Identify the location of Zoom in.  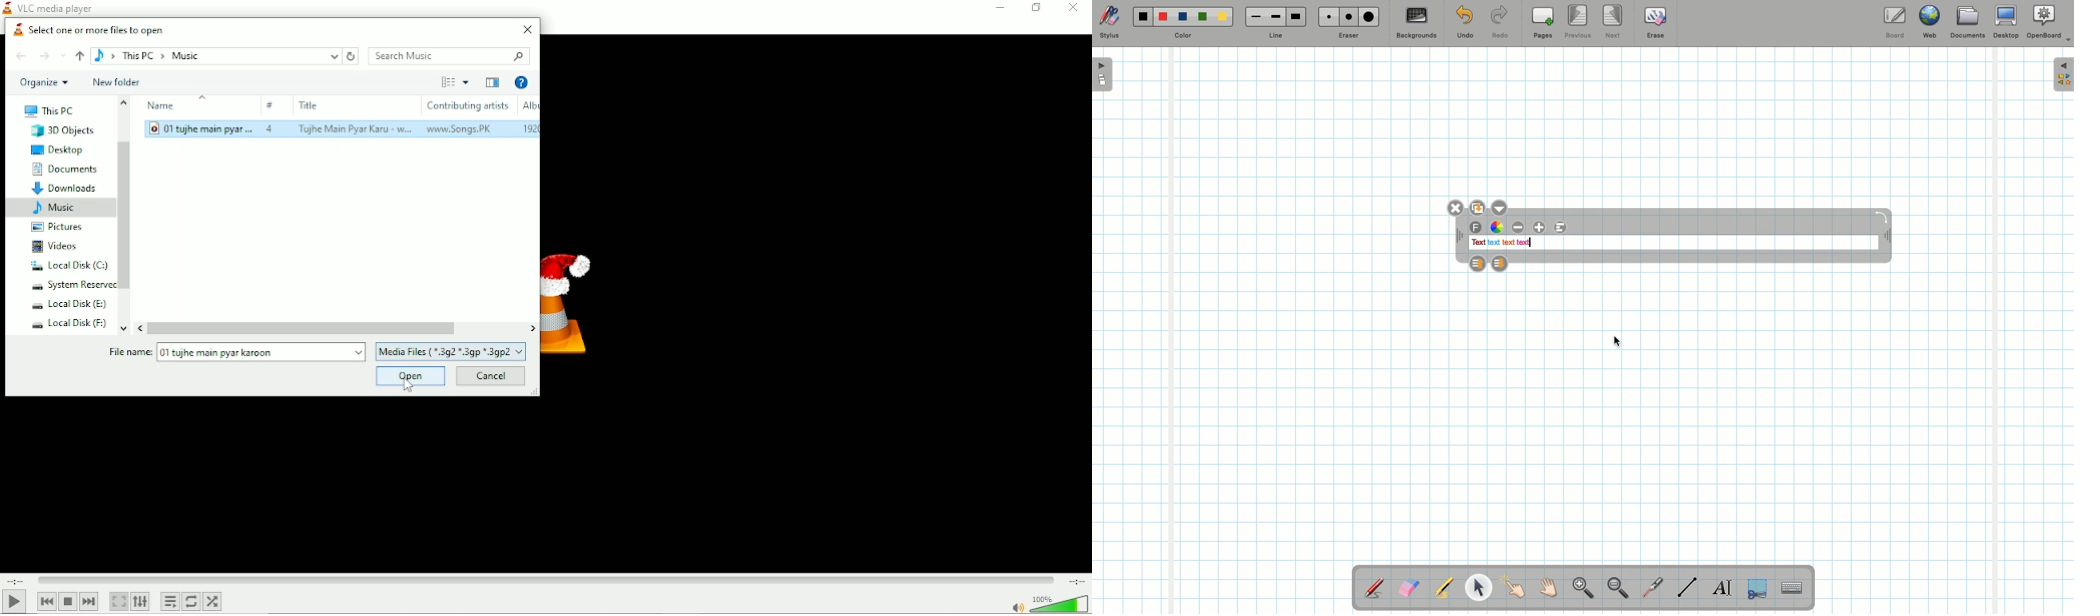
(1580, 589).